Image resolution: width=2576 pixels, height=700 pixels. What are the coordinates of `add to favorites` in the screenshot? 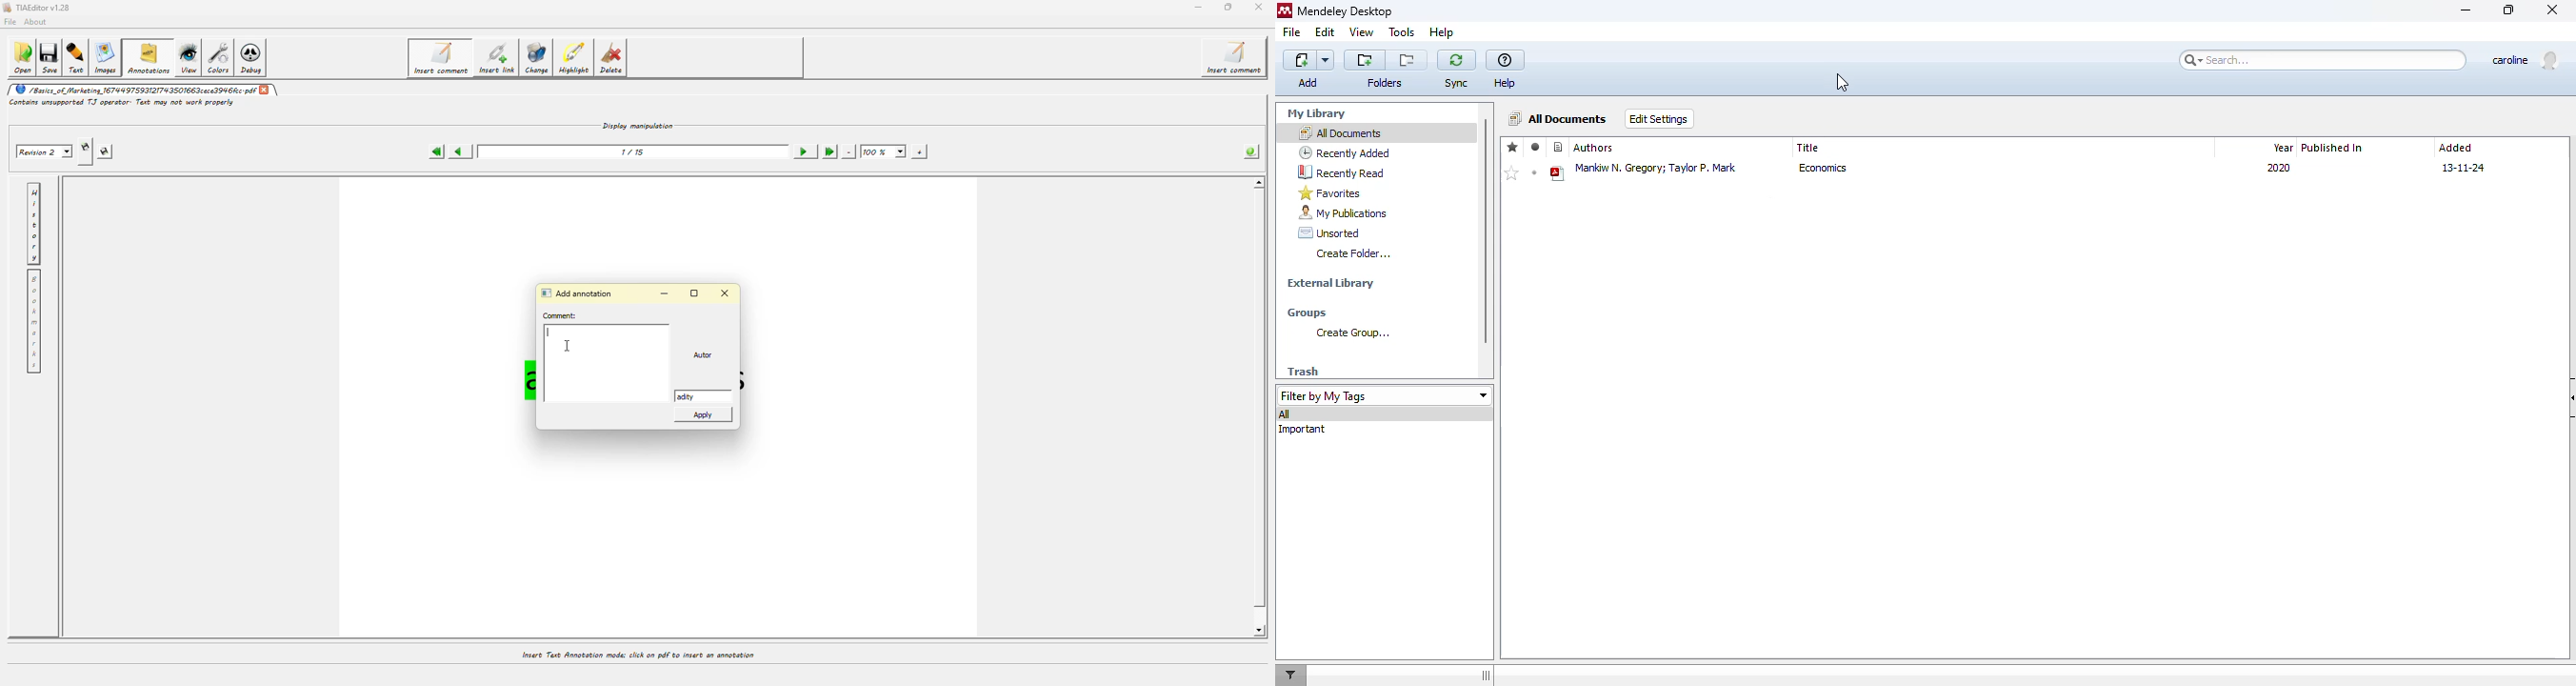 It's located at (1511, 173).